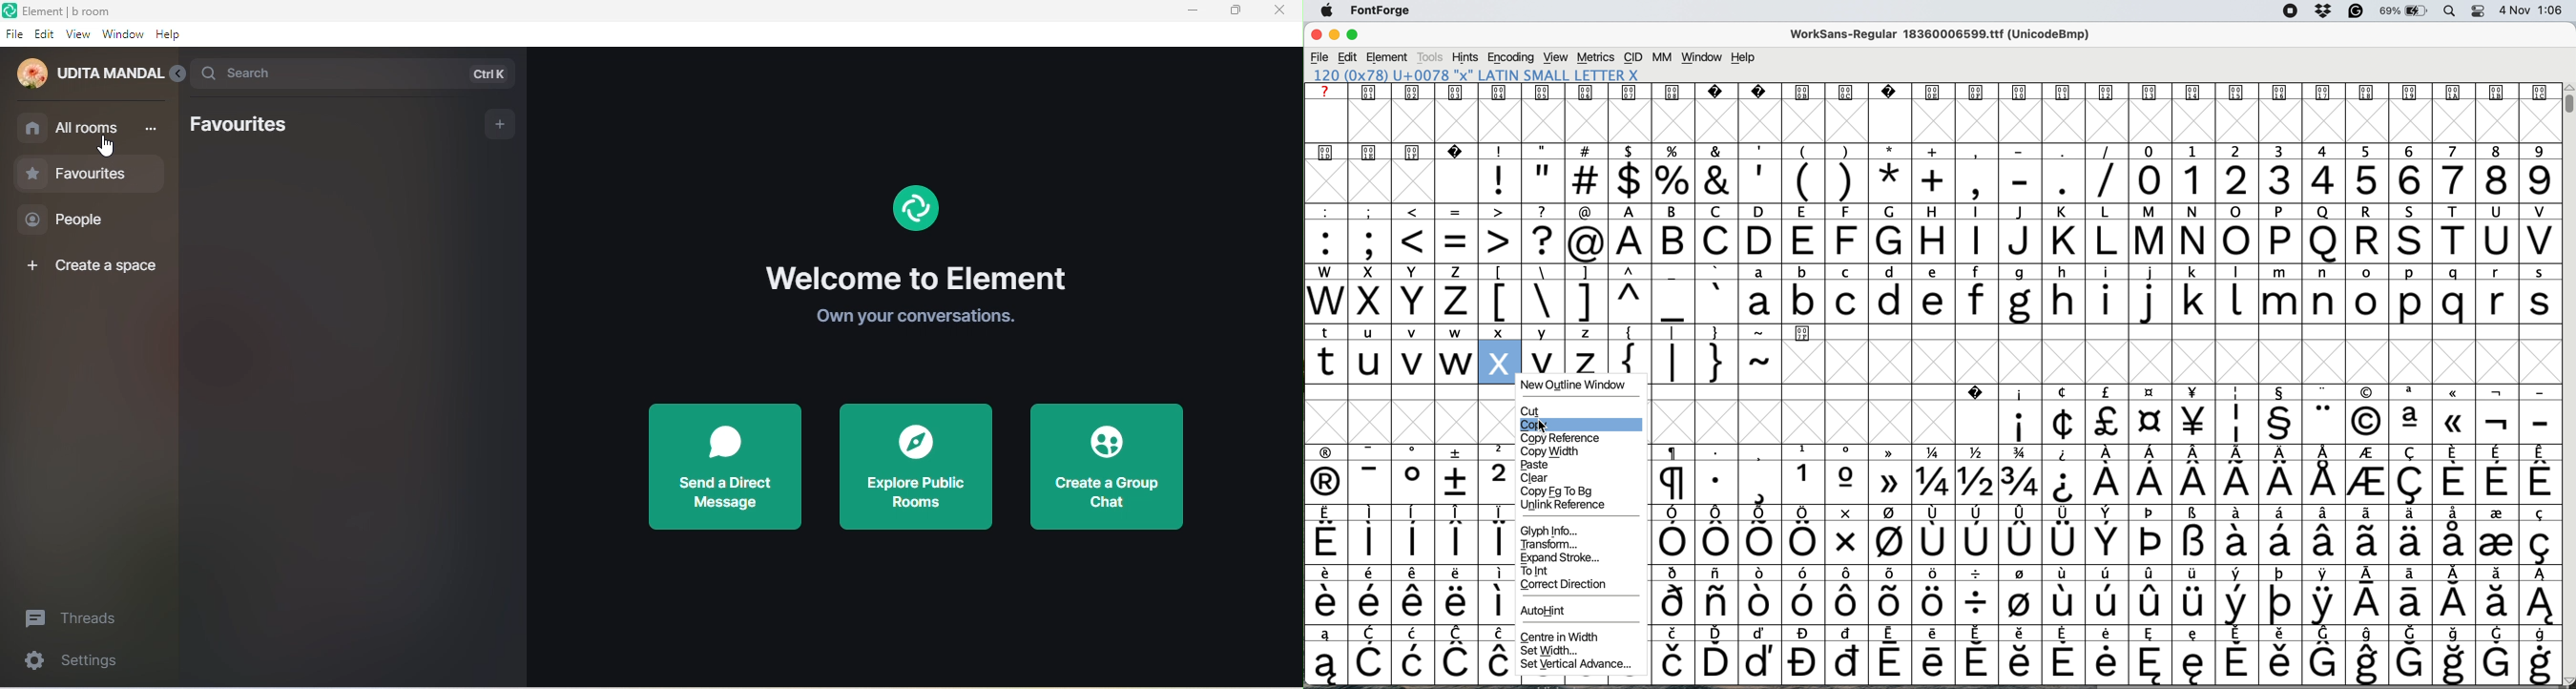 The width and height of the screenshot is (2576, 700). What do you see at coordinates (1414, 450) in the screenshot?
I see `special characters` at bounding box center [1414, 450].